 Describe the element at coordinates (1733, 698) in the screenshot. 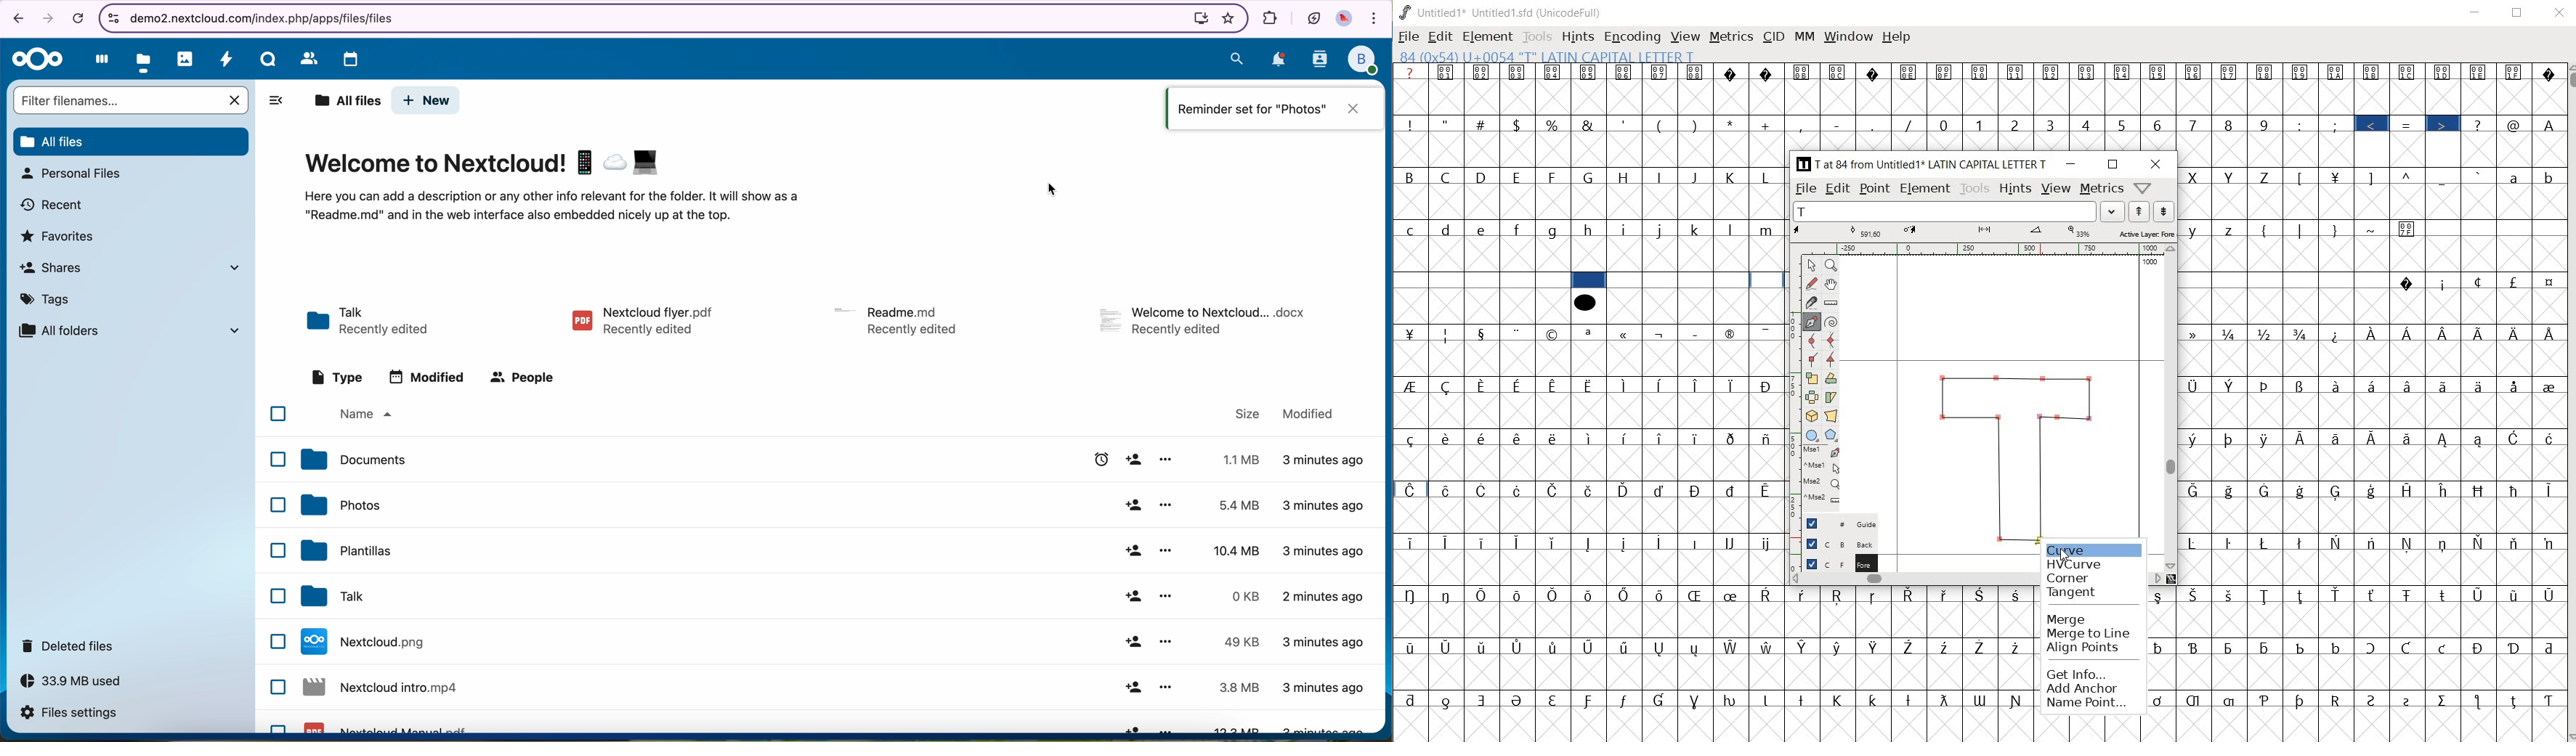

I see `Symbol` at that location.